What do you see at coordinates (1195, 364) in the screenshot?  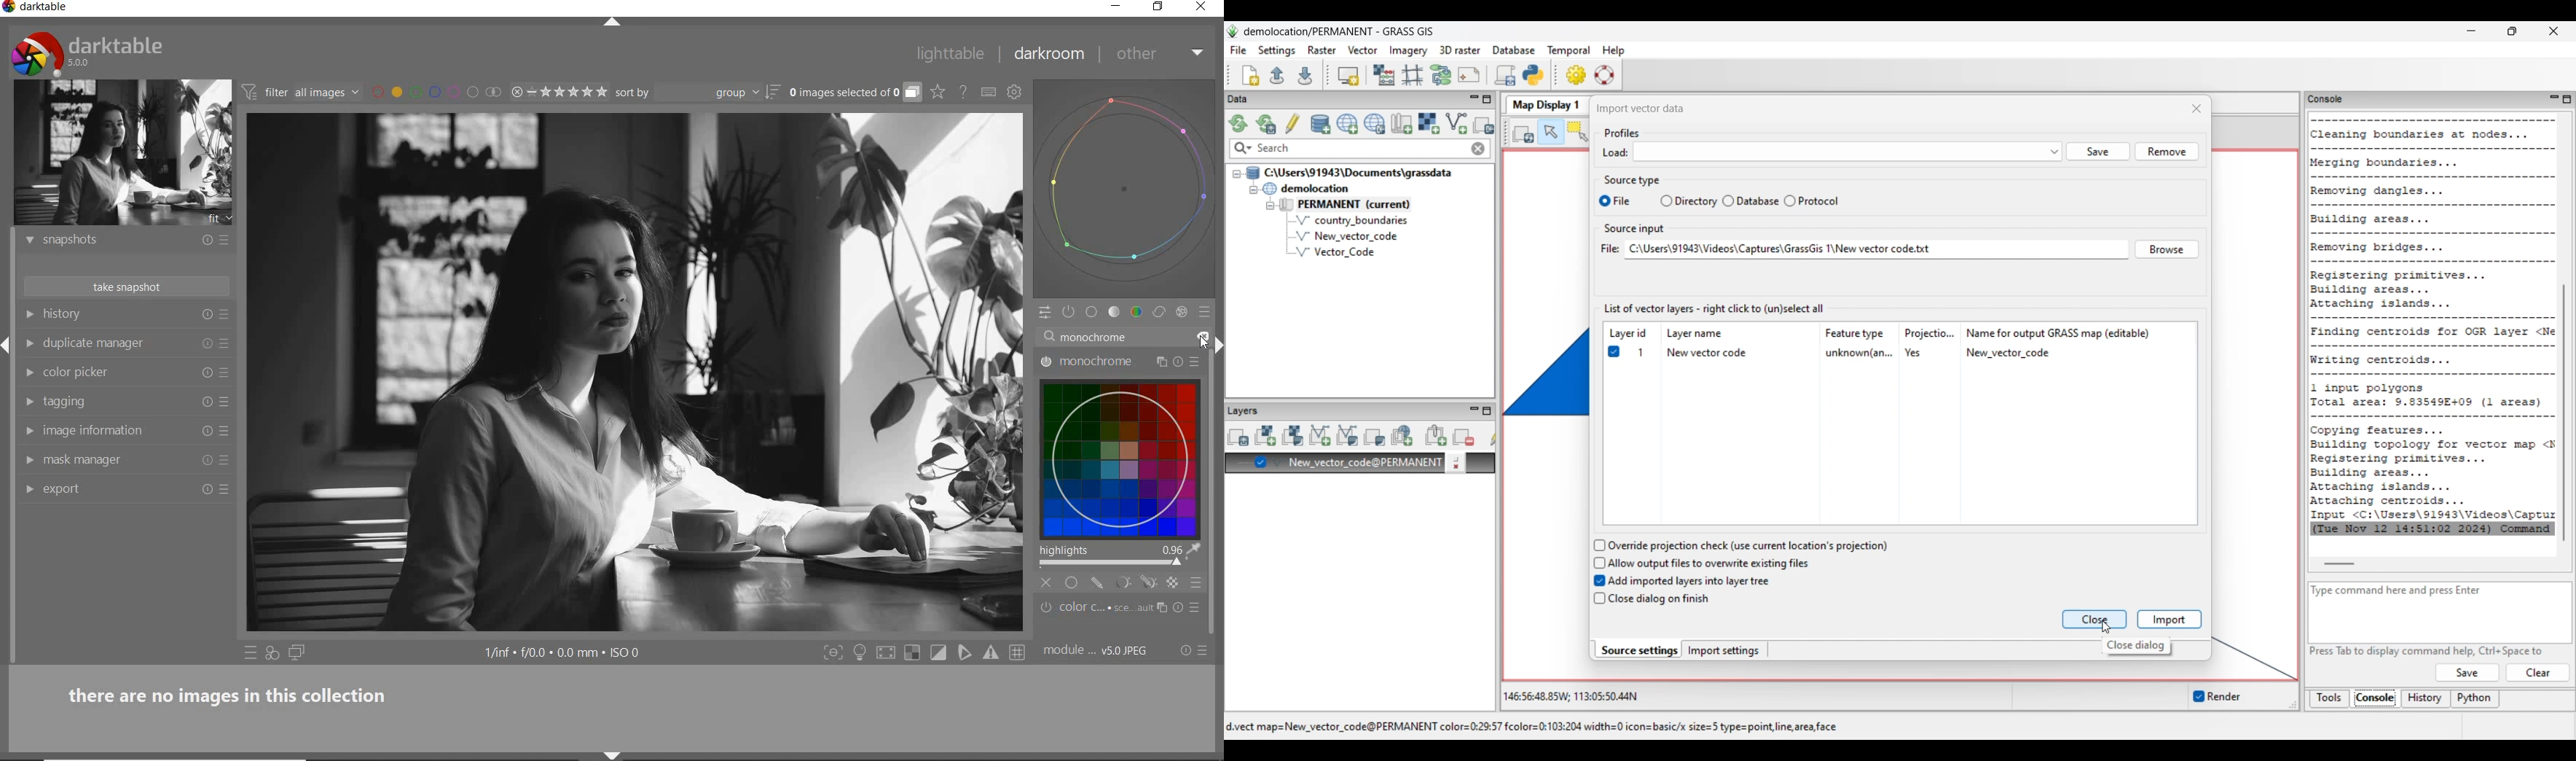 I see `preset and preferences` at bounding box center [1195, 364].